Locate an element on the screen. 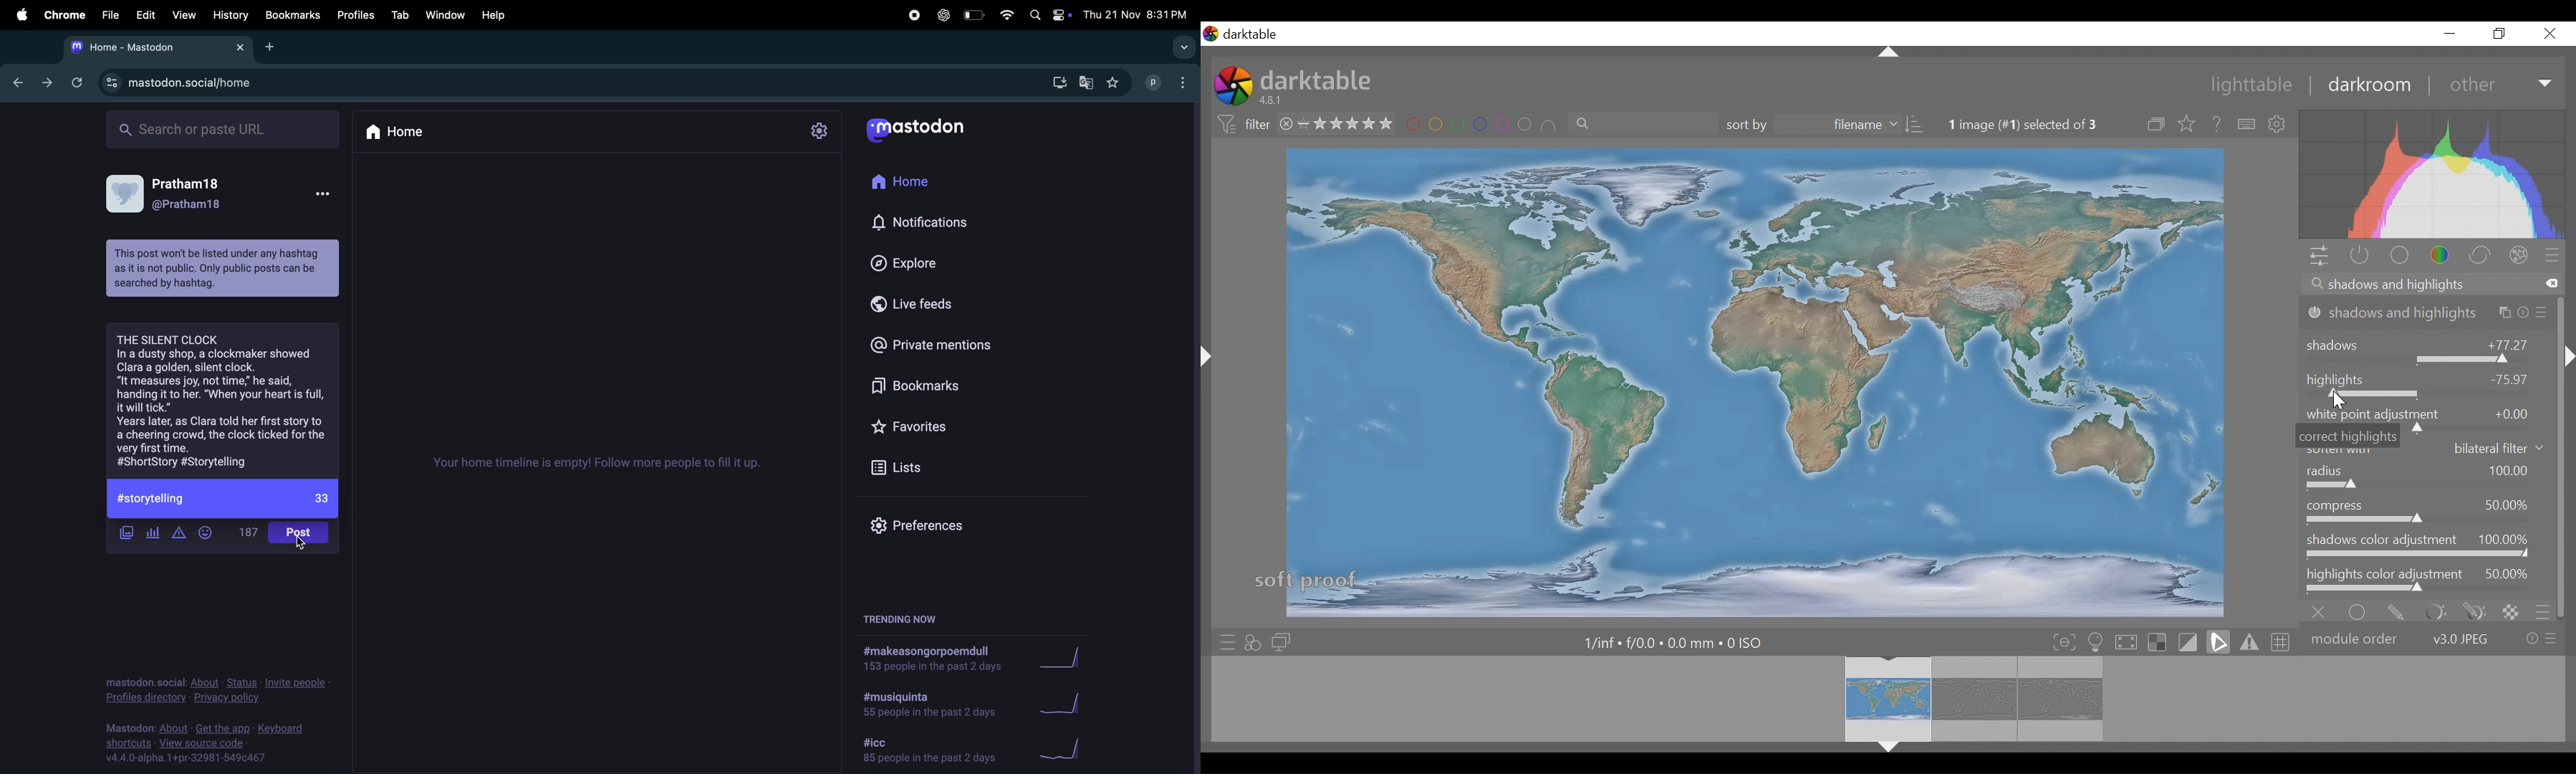 This screenshot has height=784, width=2576. help is located at coordinates (2216, 124).